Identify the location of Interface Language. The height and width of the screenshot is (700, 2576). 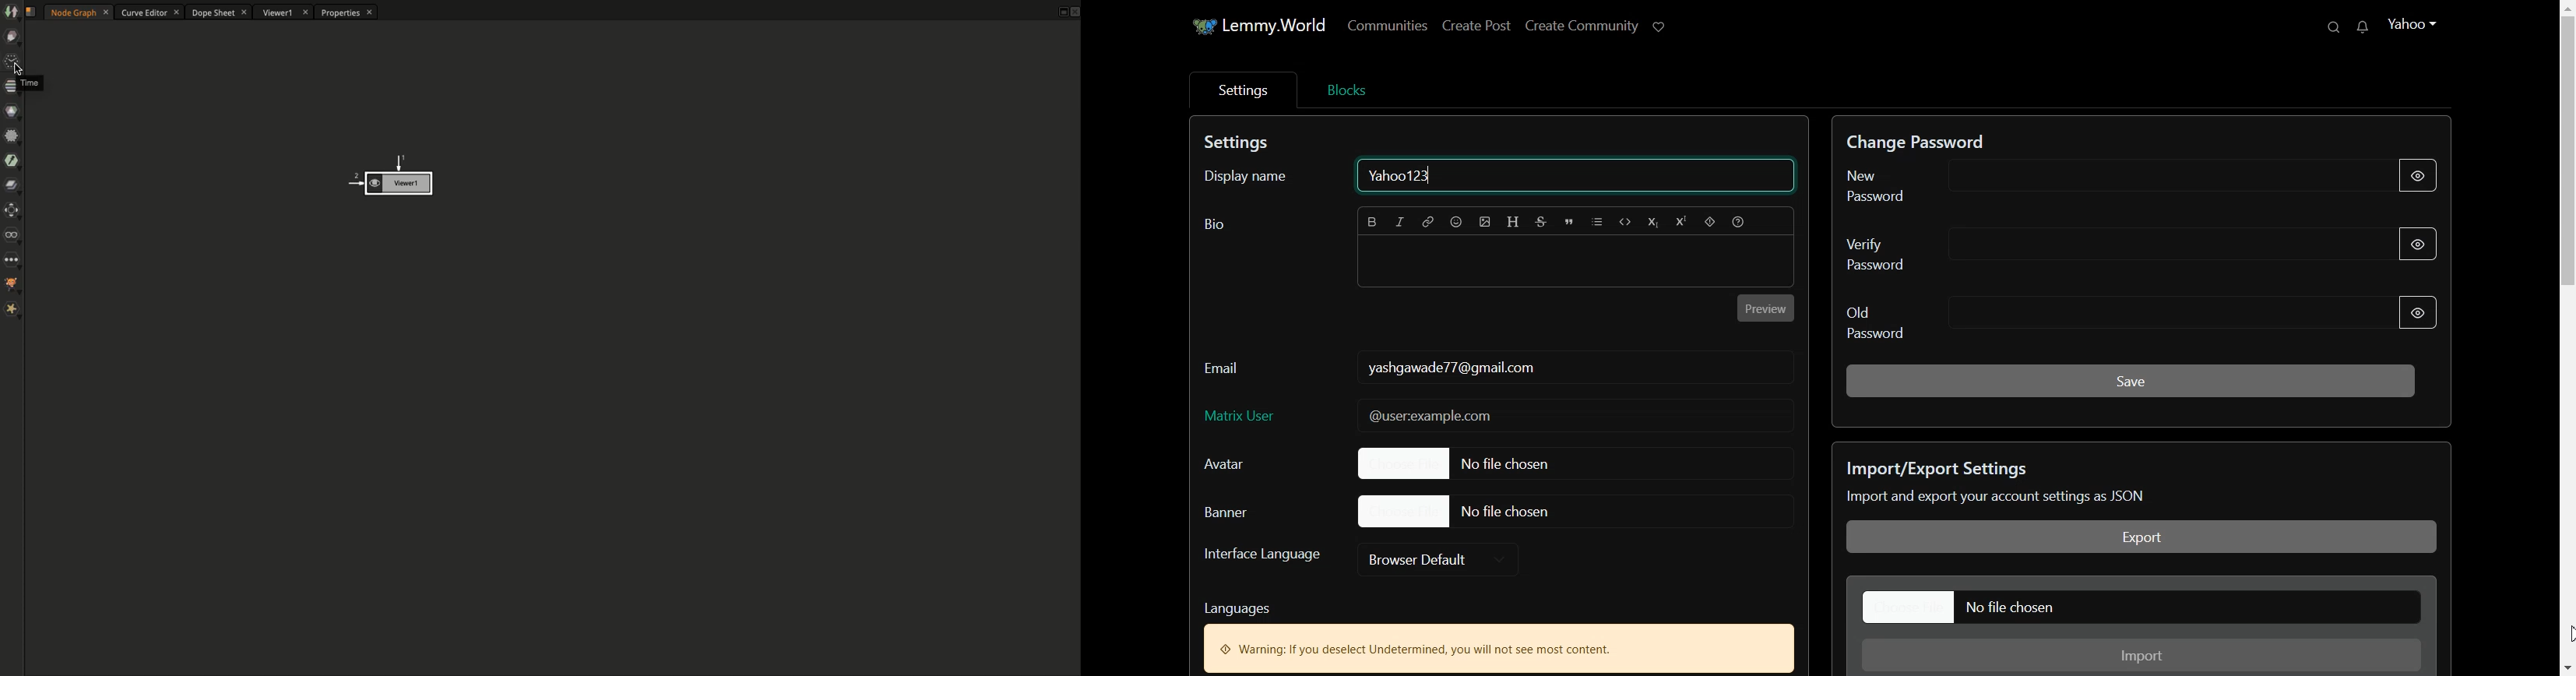
(1262, 560).